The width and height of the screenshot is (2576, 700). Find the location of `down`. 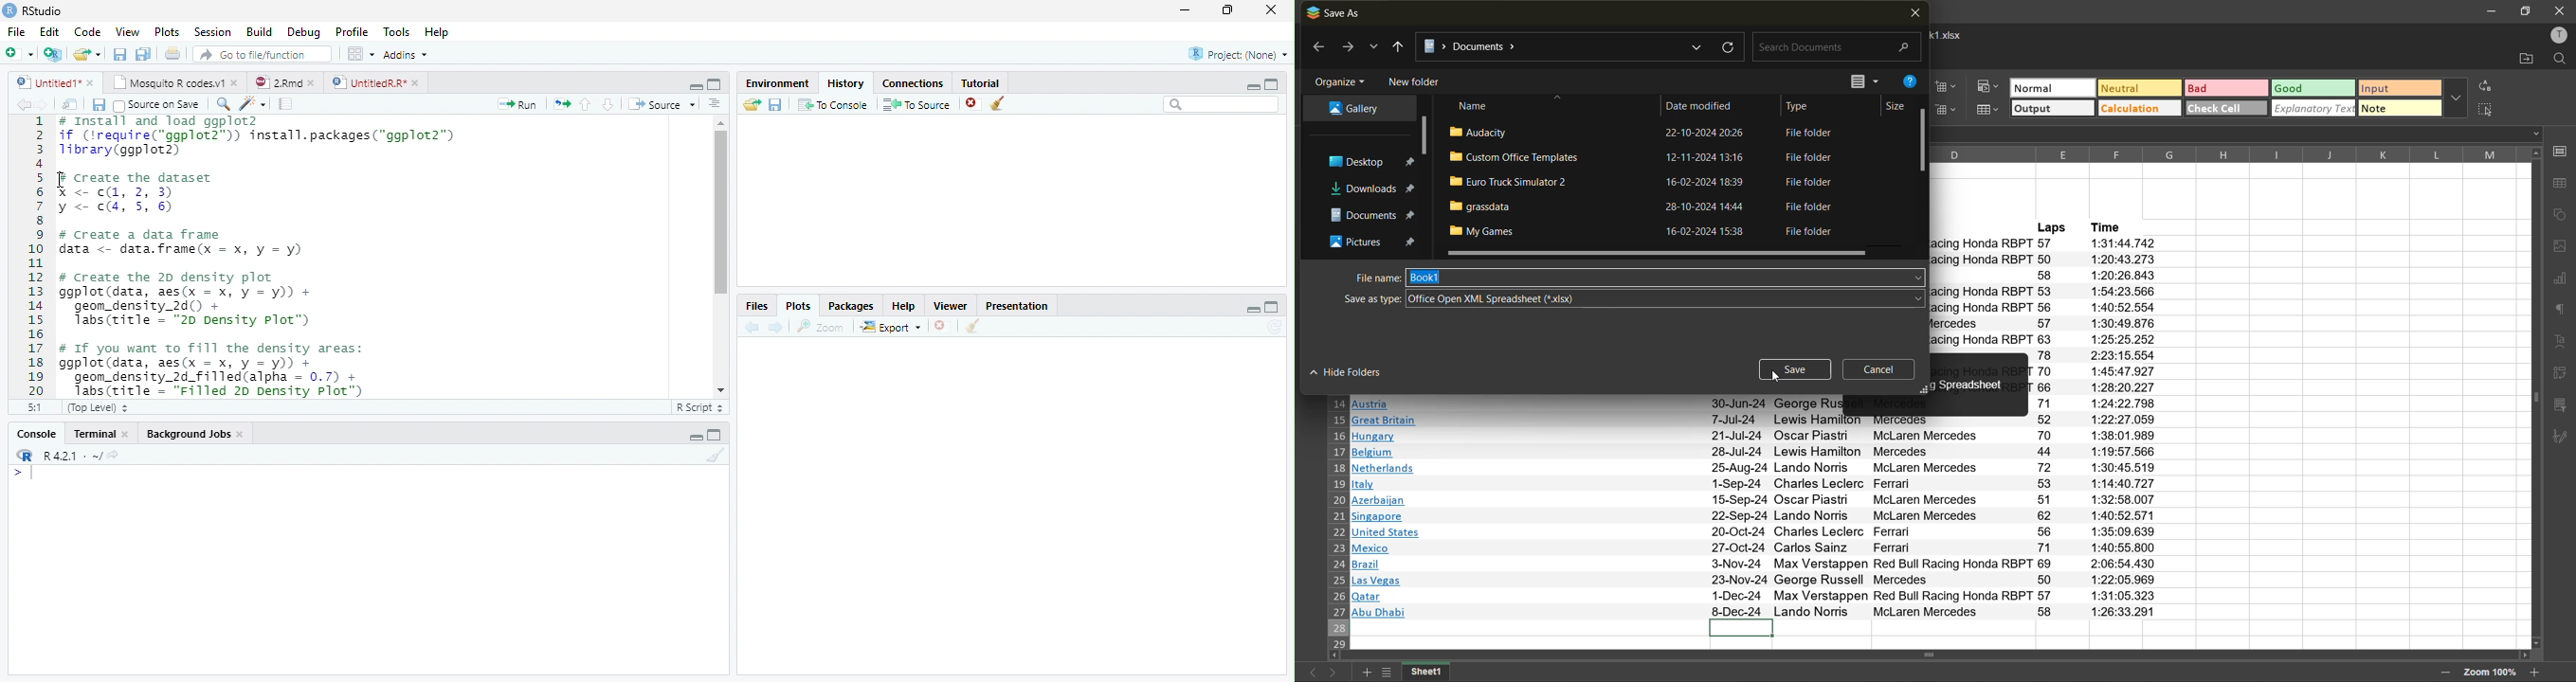

down is located at coordinates (608, 104).